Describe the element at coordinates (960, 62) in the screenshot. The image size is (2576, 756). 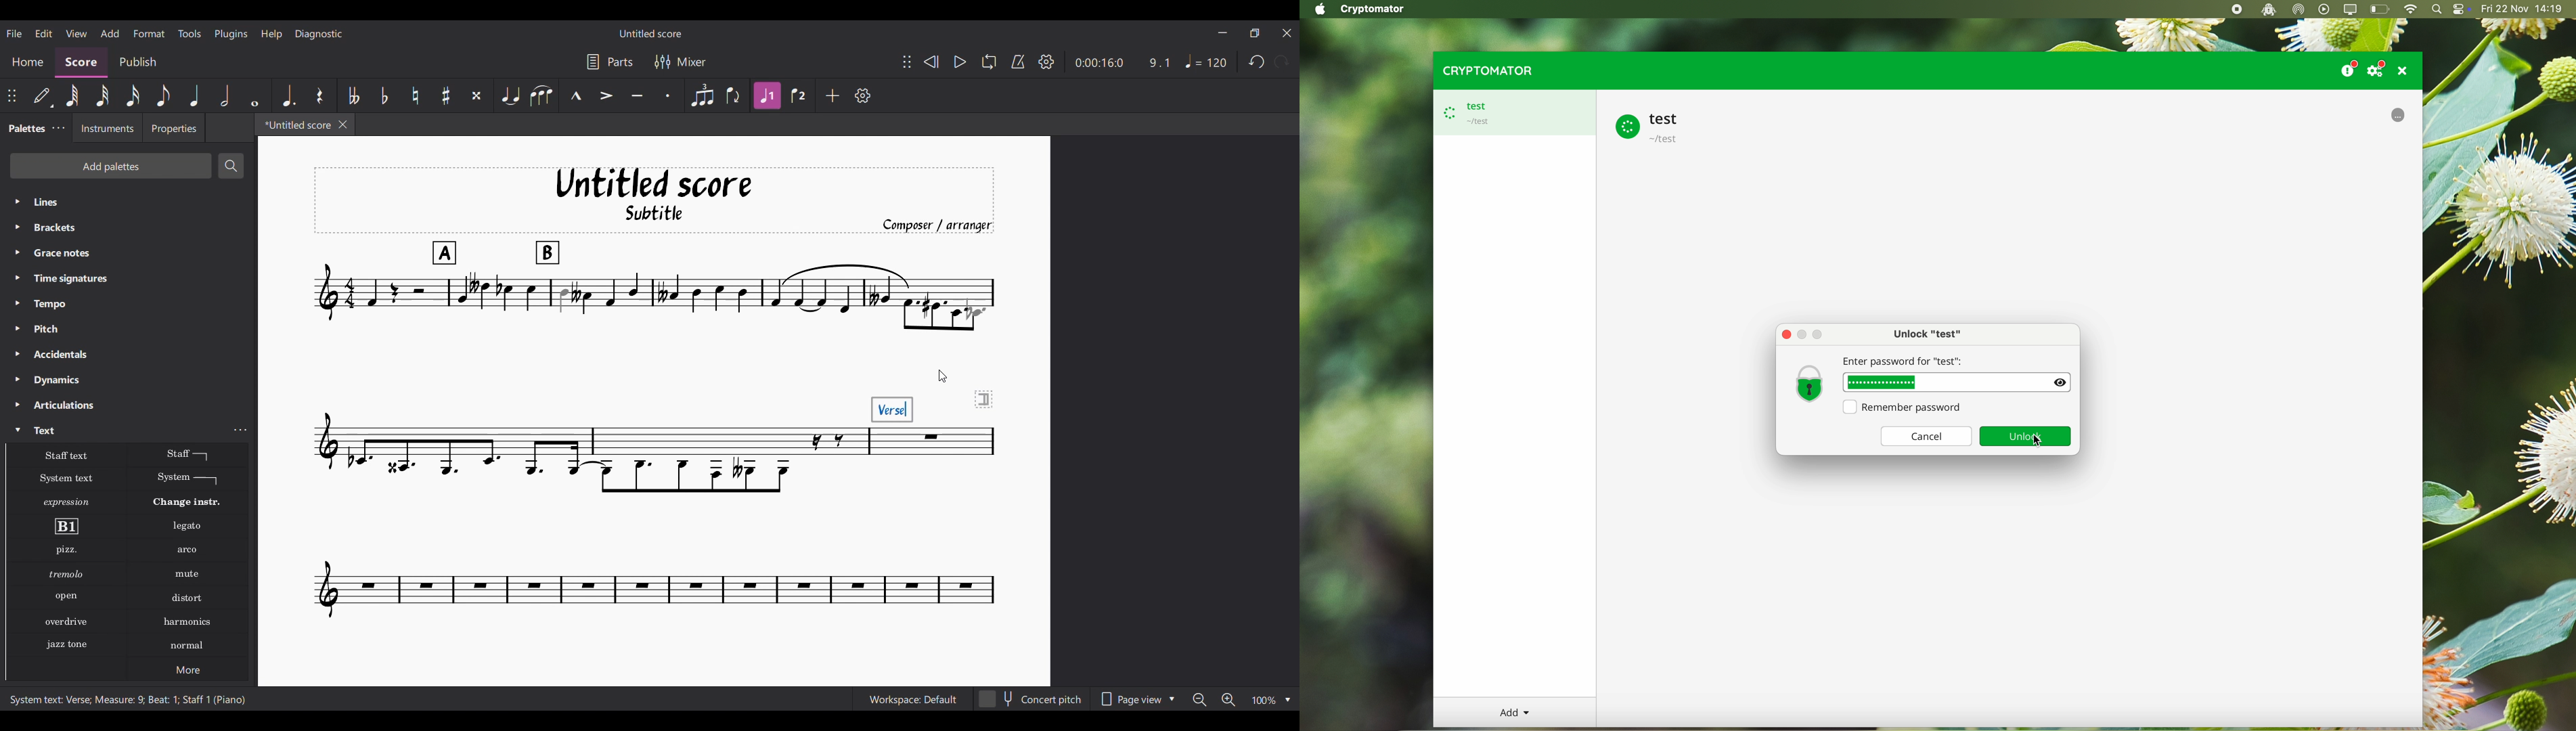
I see `Play` at that location.